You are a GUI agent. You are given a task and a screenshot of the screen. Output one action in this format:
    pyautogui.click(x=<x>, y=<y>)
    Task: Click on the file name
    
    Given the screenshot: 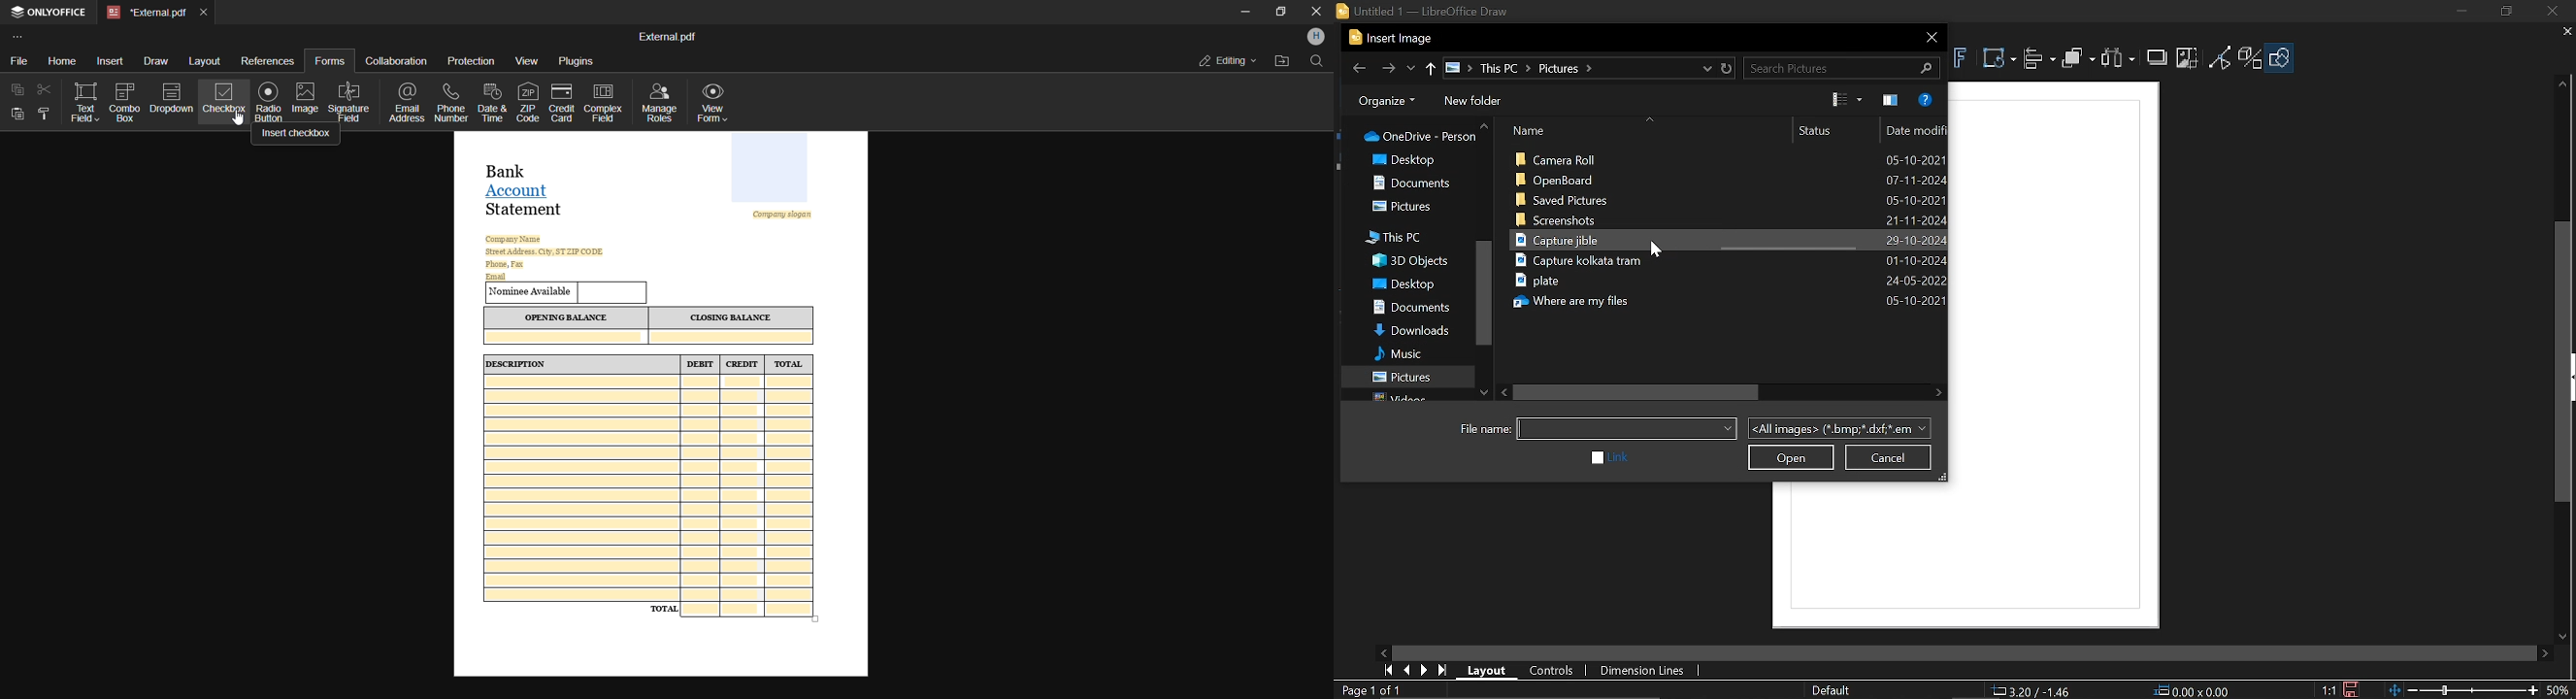 What is the action you would take?
    pyautogui.click(x=666, y=35)
    